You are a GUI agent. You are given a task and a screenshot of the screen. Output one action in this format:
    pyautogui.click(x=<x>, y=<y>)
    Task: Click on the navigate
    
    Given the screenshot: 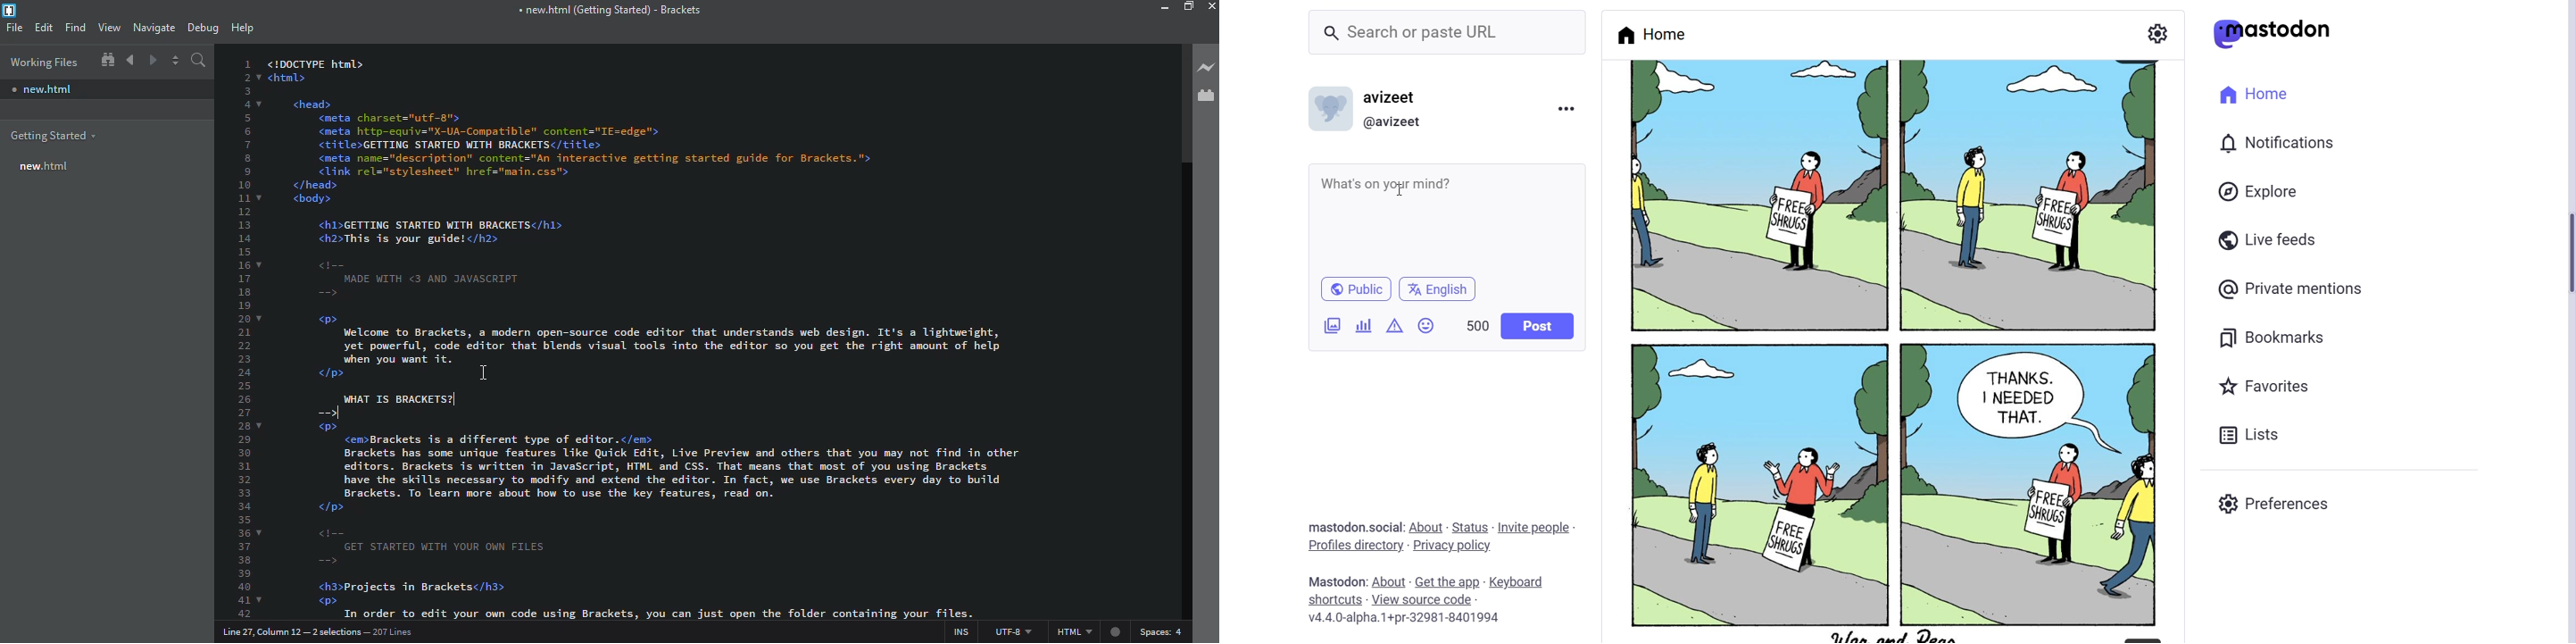 What is the action you would take?
    pyautogui.click(x=154, y=28)
    